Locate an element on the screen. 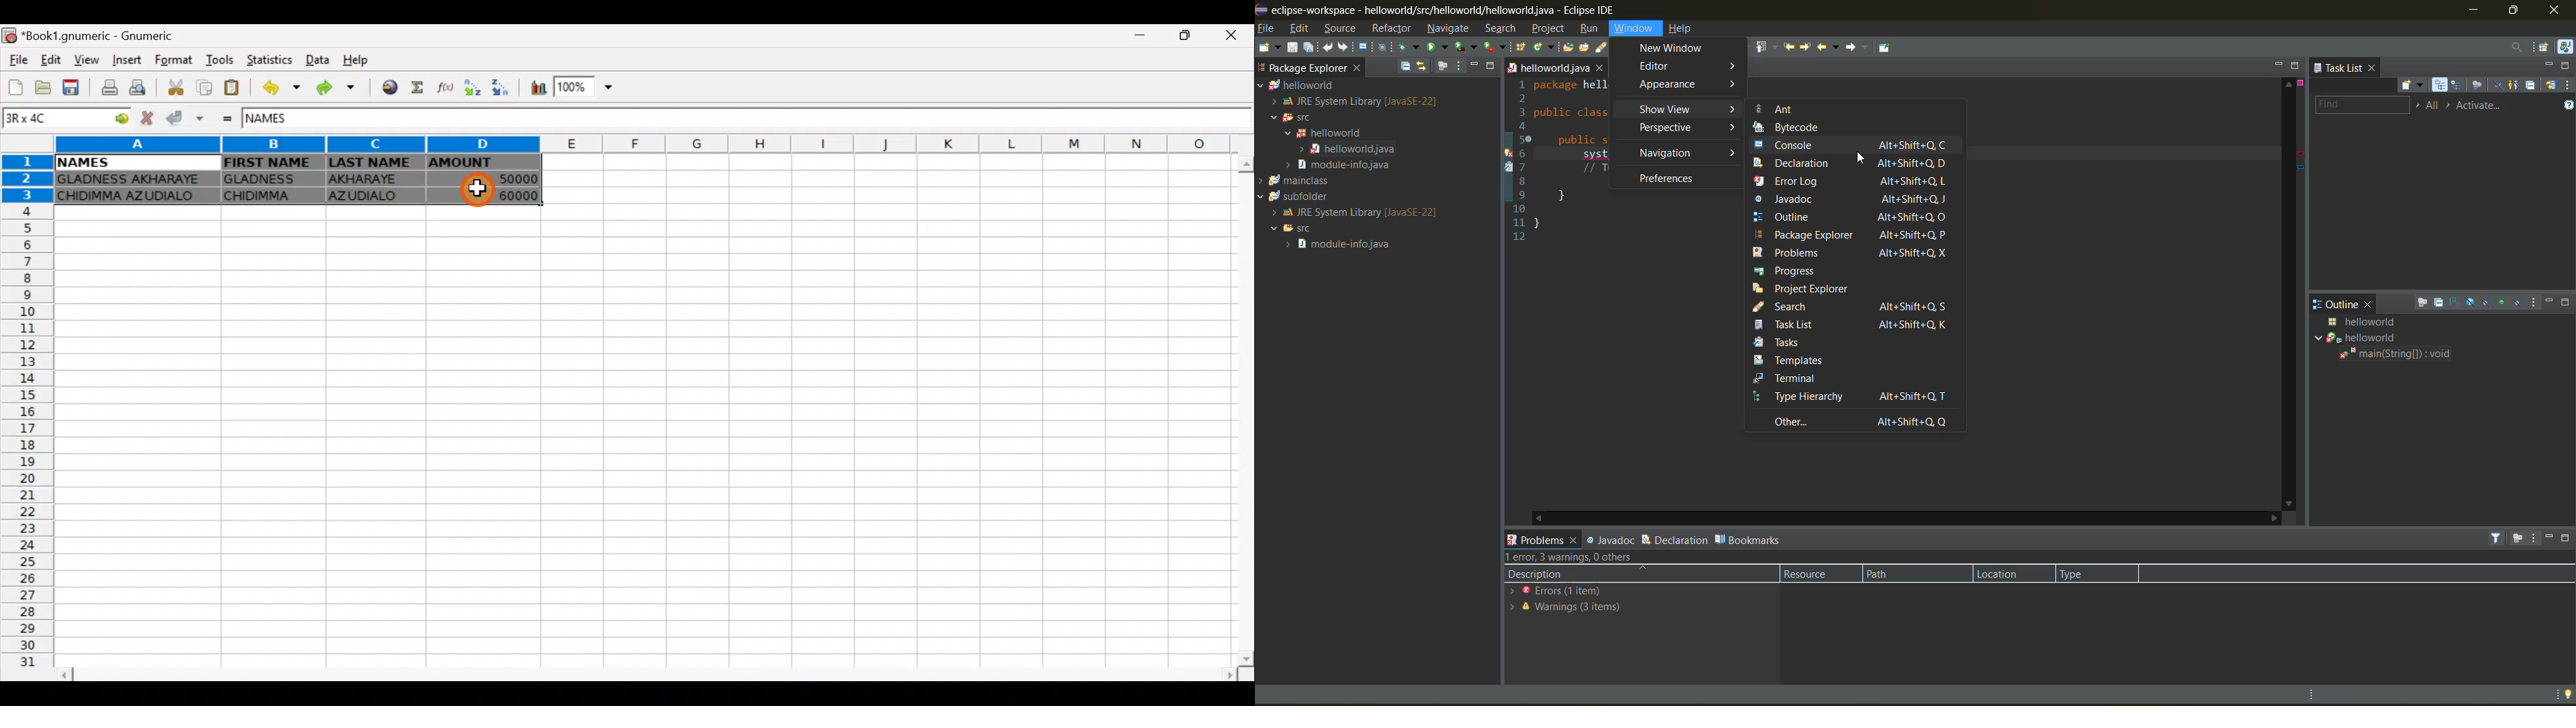 Image resolution: width=2576 pixels, height=728 pixels. focus on active task is located at coordinates (2522, 536).